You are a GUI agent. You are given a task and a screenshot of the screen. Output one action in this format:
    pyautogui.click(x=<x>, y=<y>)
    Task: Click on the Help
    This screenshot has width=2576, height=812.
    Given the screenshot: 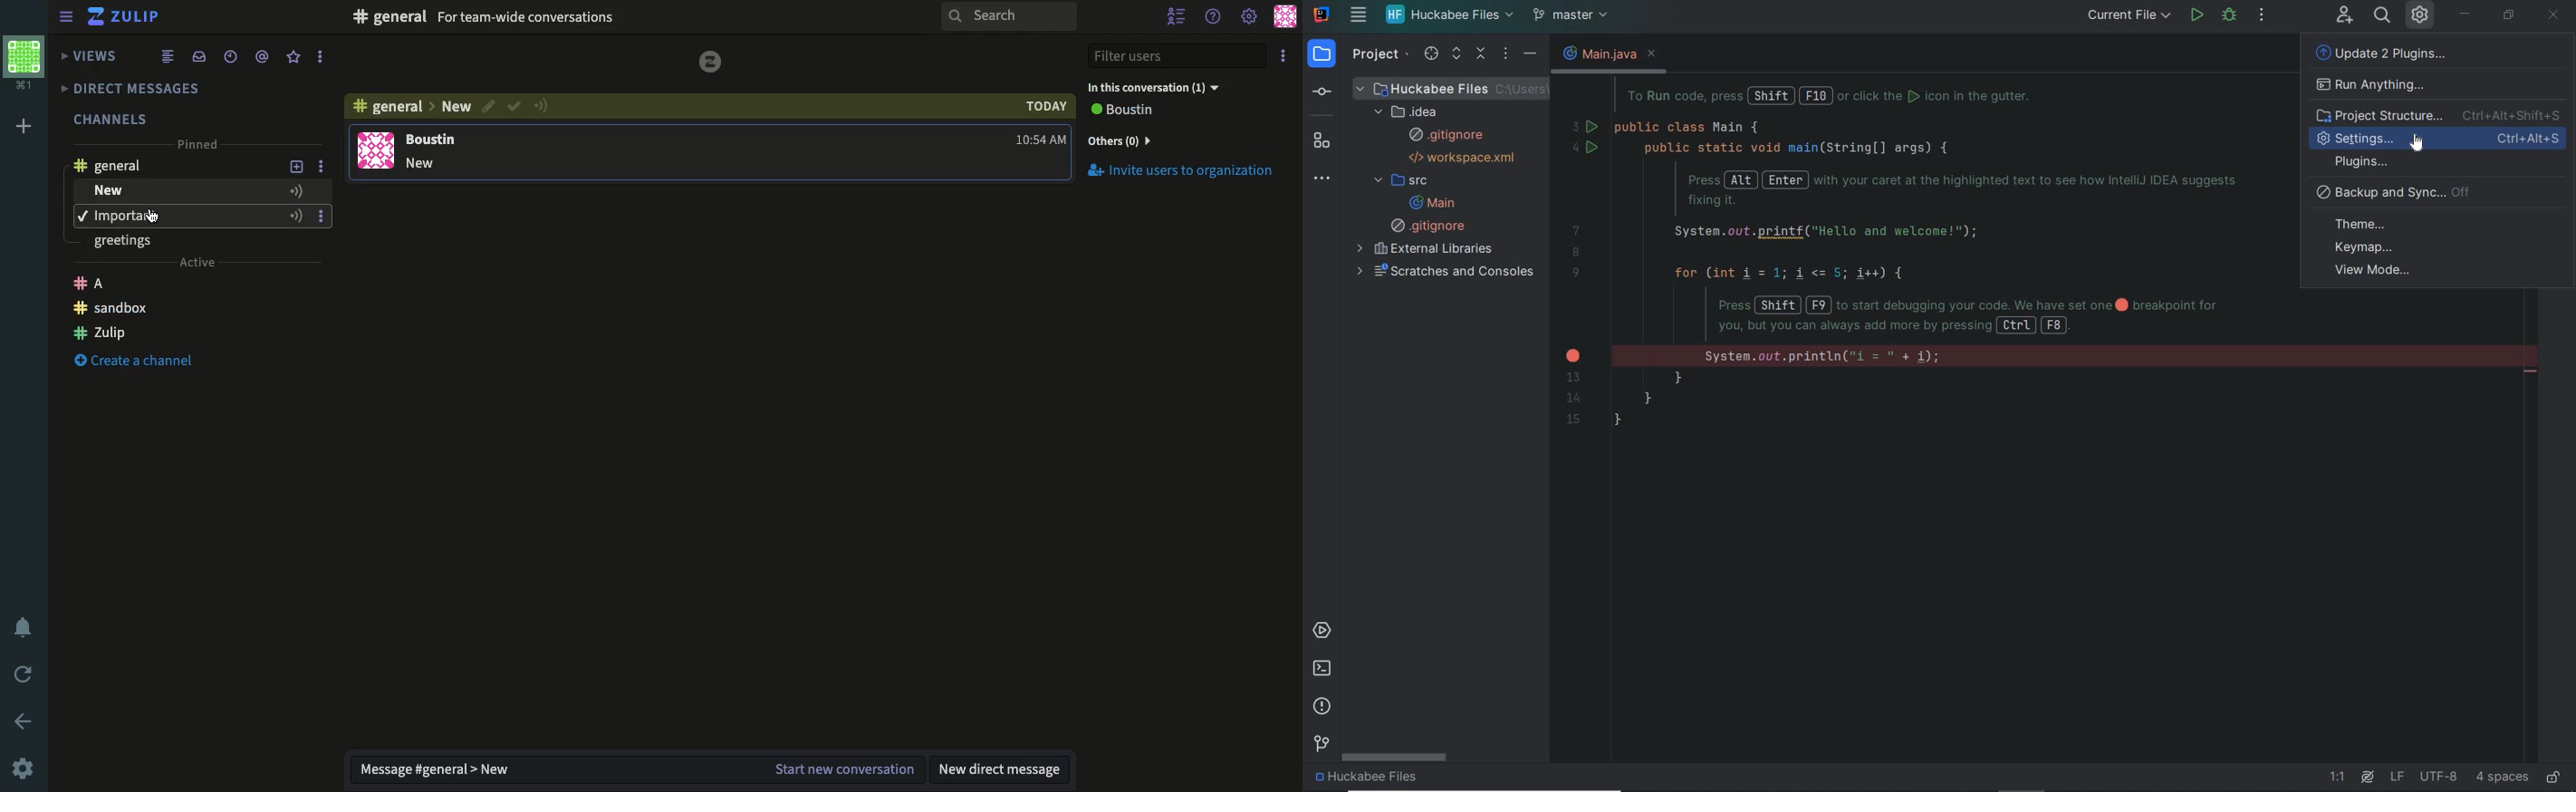 What is the action you would take?
    pyautogui.click(x=1215, y=18)
    